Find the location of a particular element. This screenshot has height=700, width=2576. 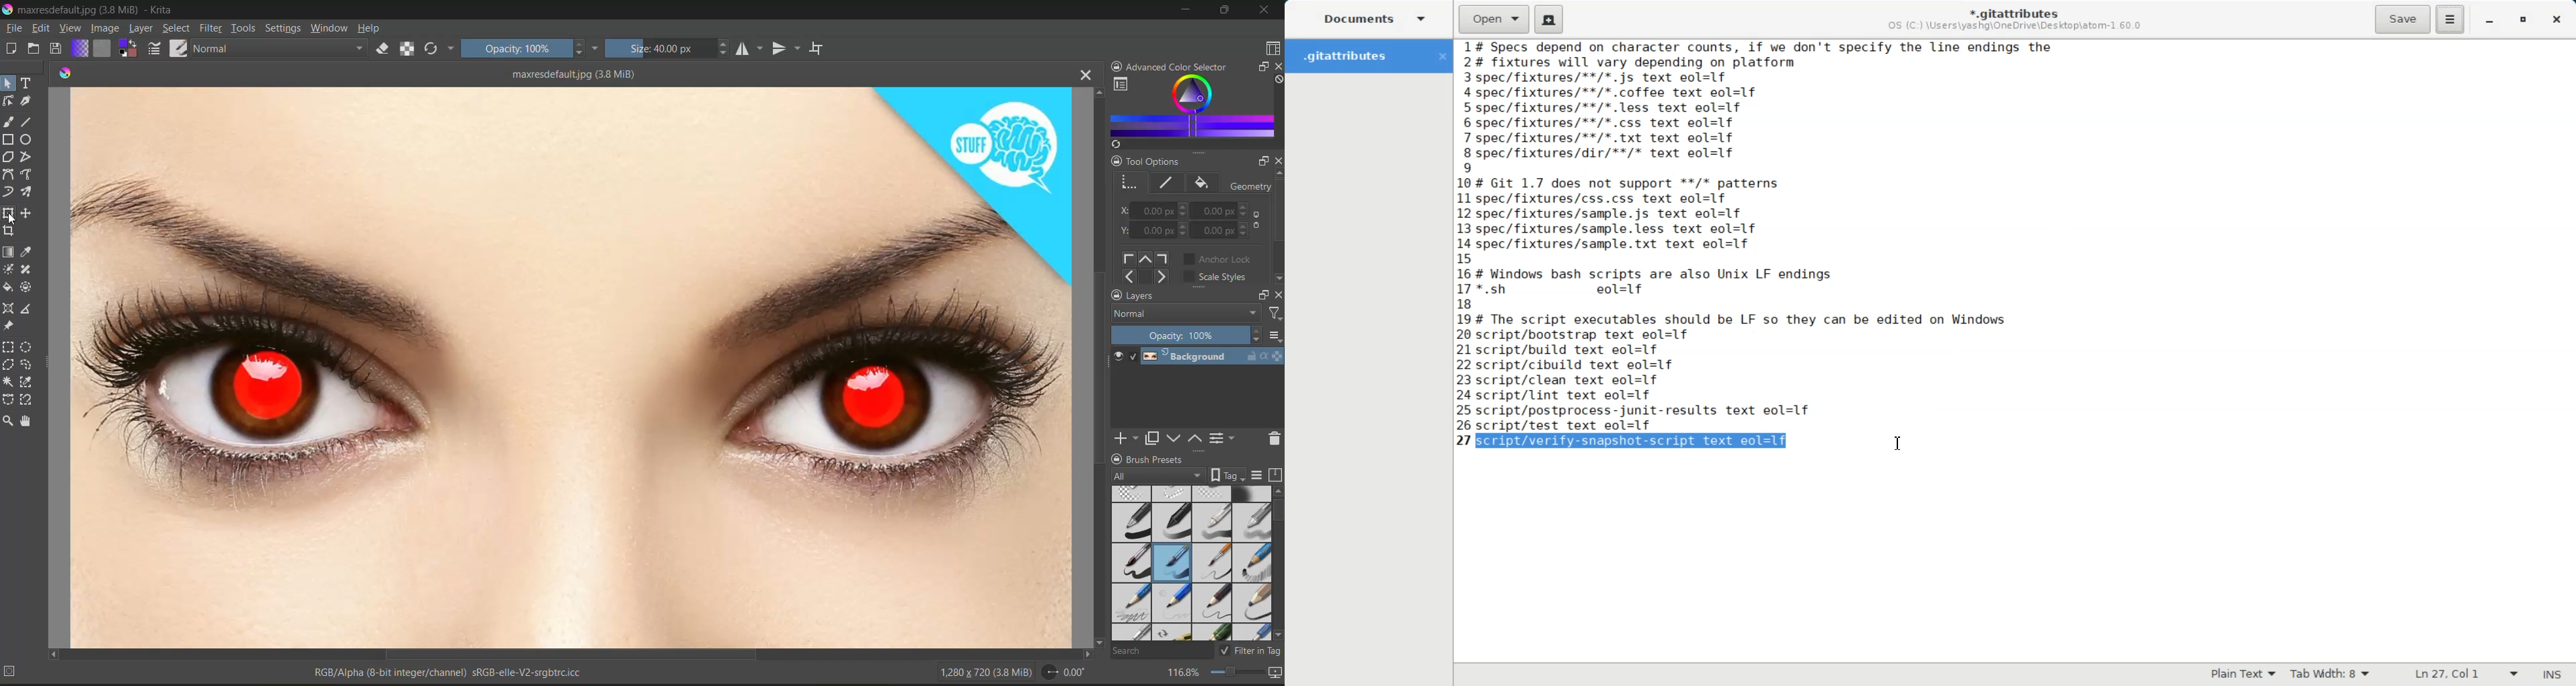

Open a file is located at coordinates (1494, 18).